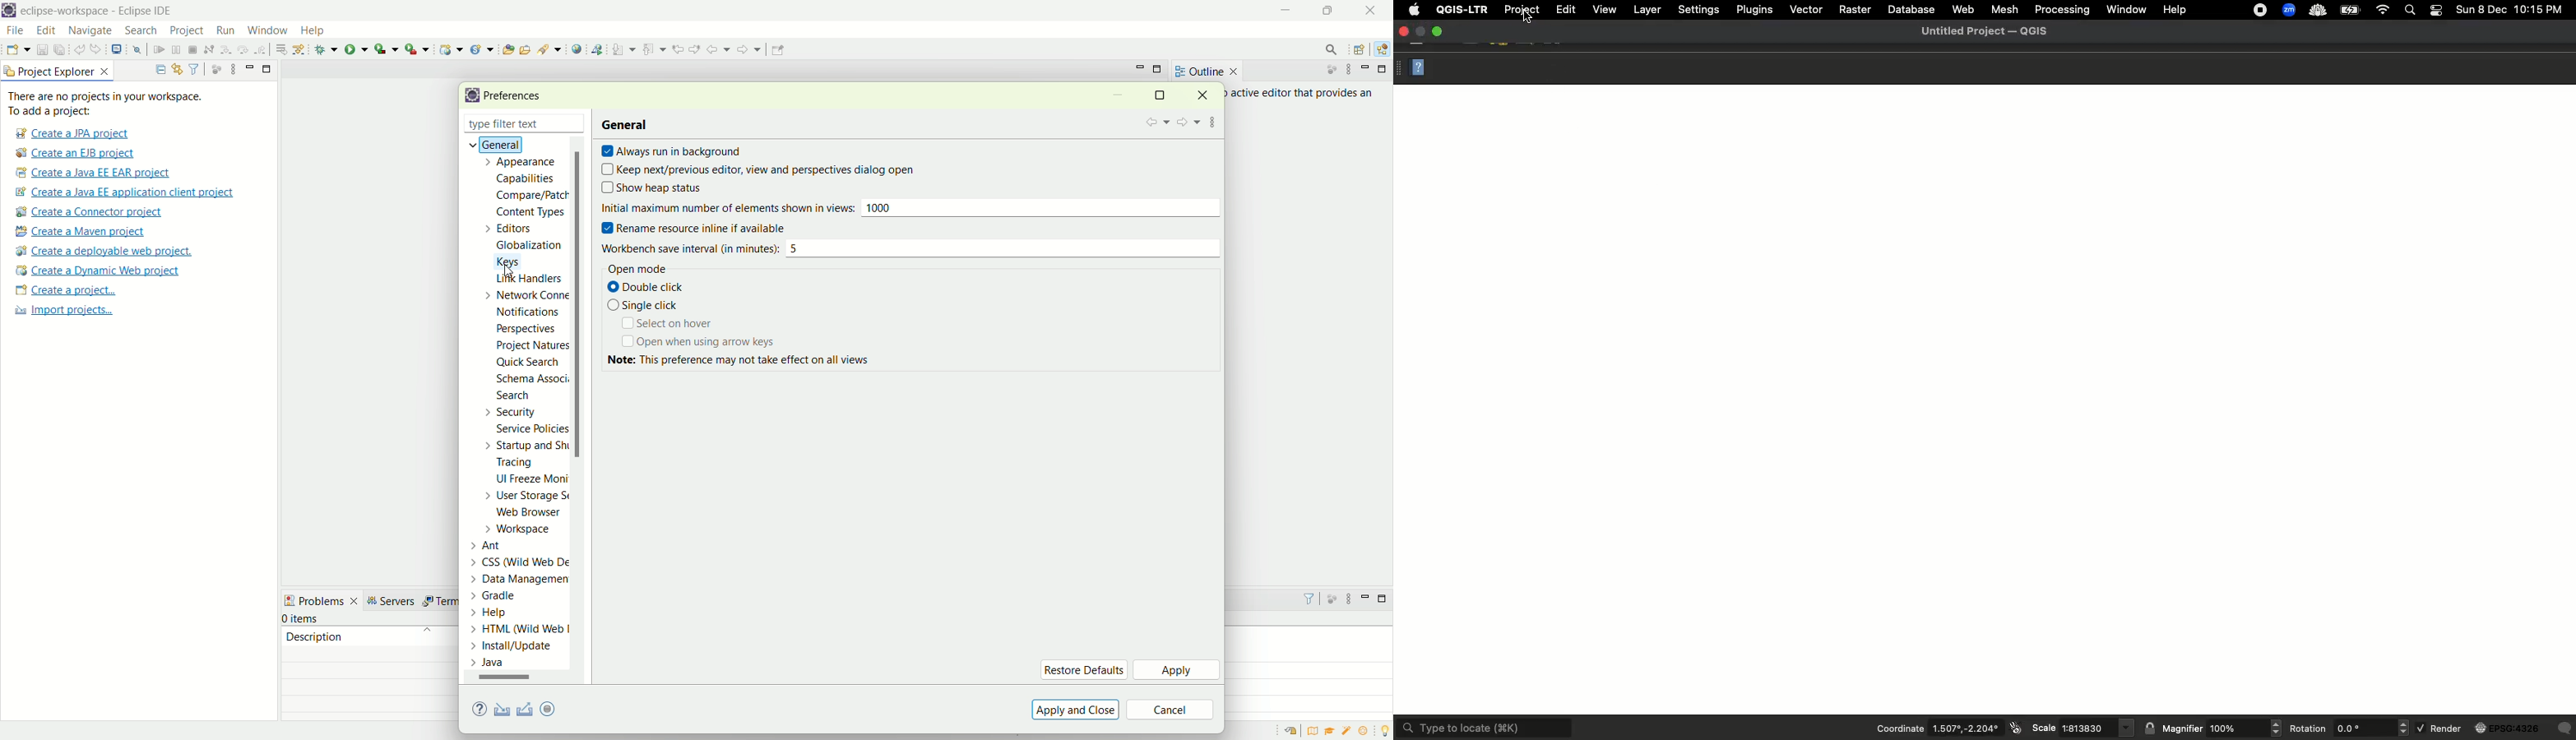  What do you see at coordinates (2412, 11) in the screenshot?
I see `Search` at bounding box center [2412, 11].